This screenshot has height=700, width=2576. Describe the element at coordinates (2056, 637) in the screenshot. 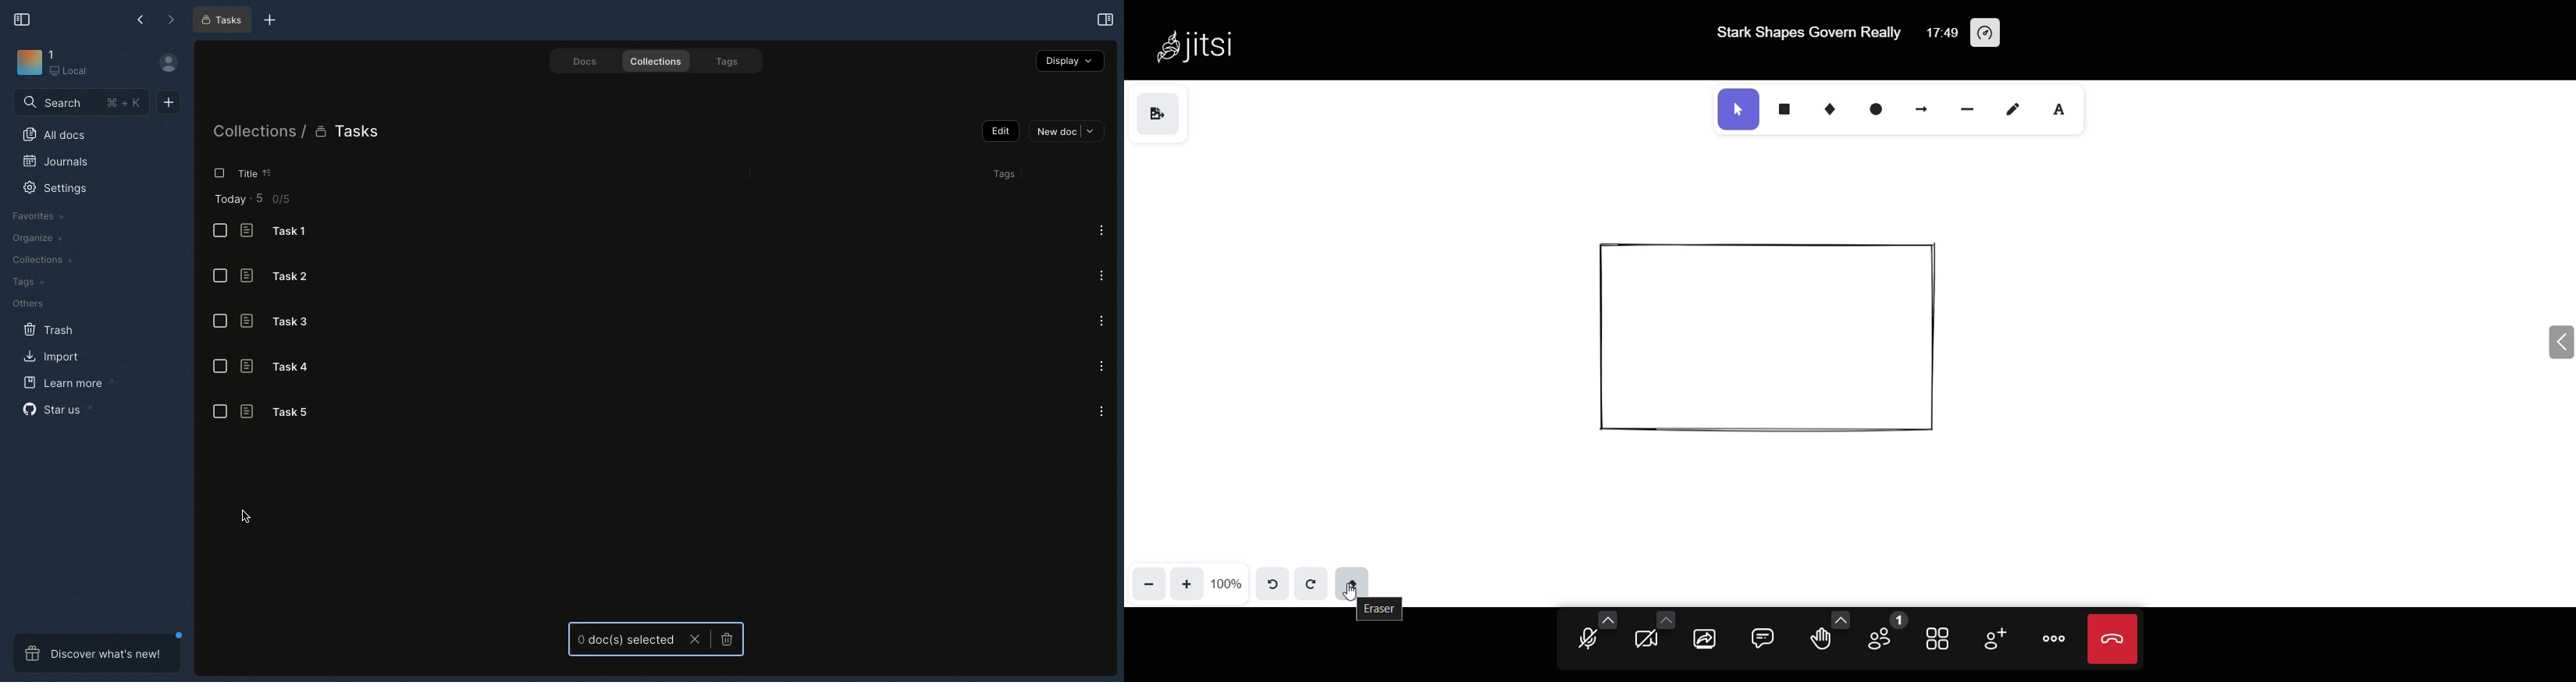

I see `more` at that location.